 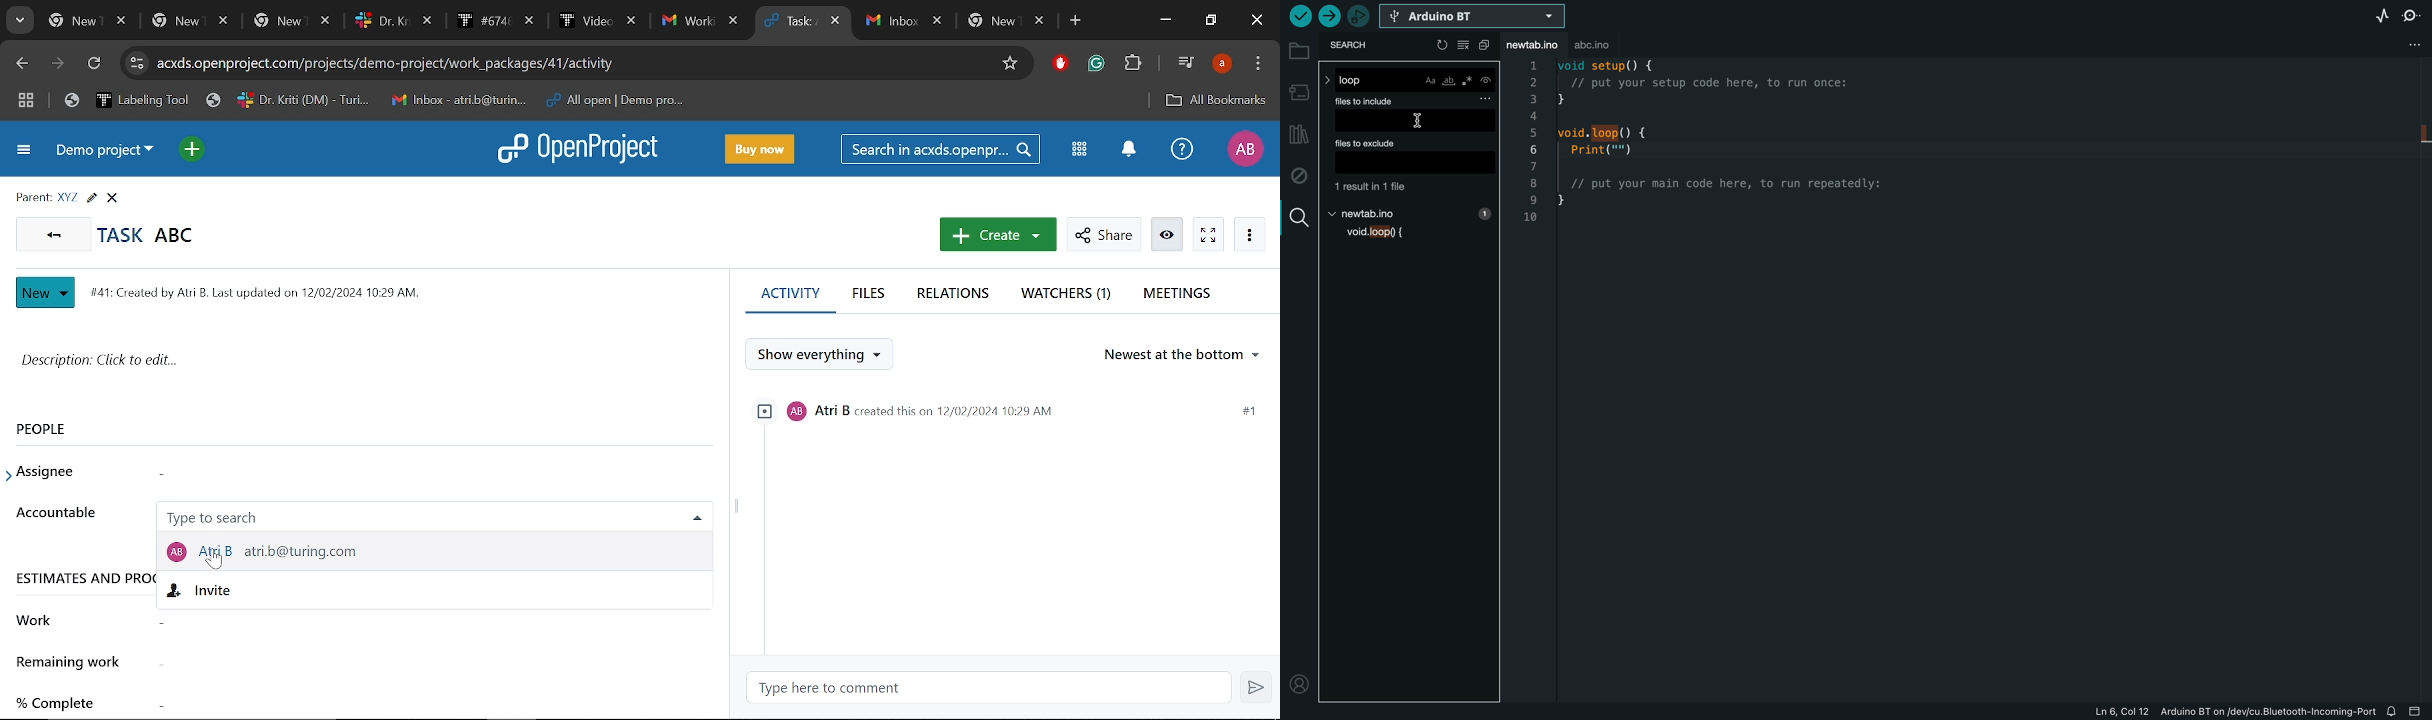 I want to click on Restore down, so click(x=1210, y=19).